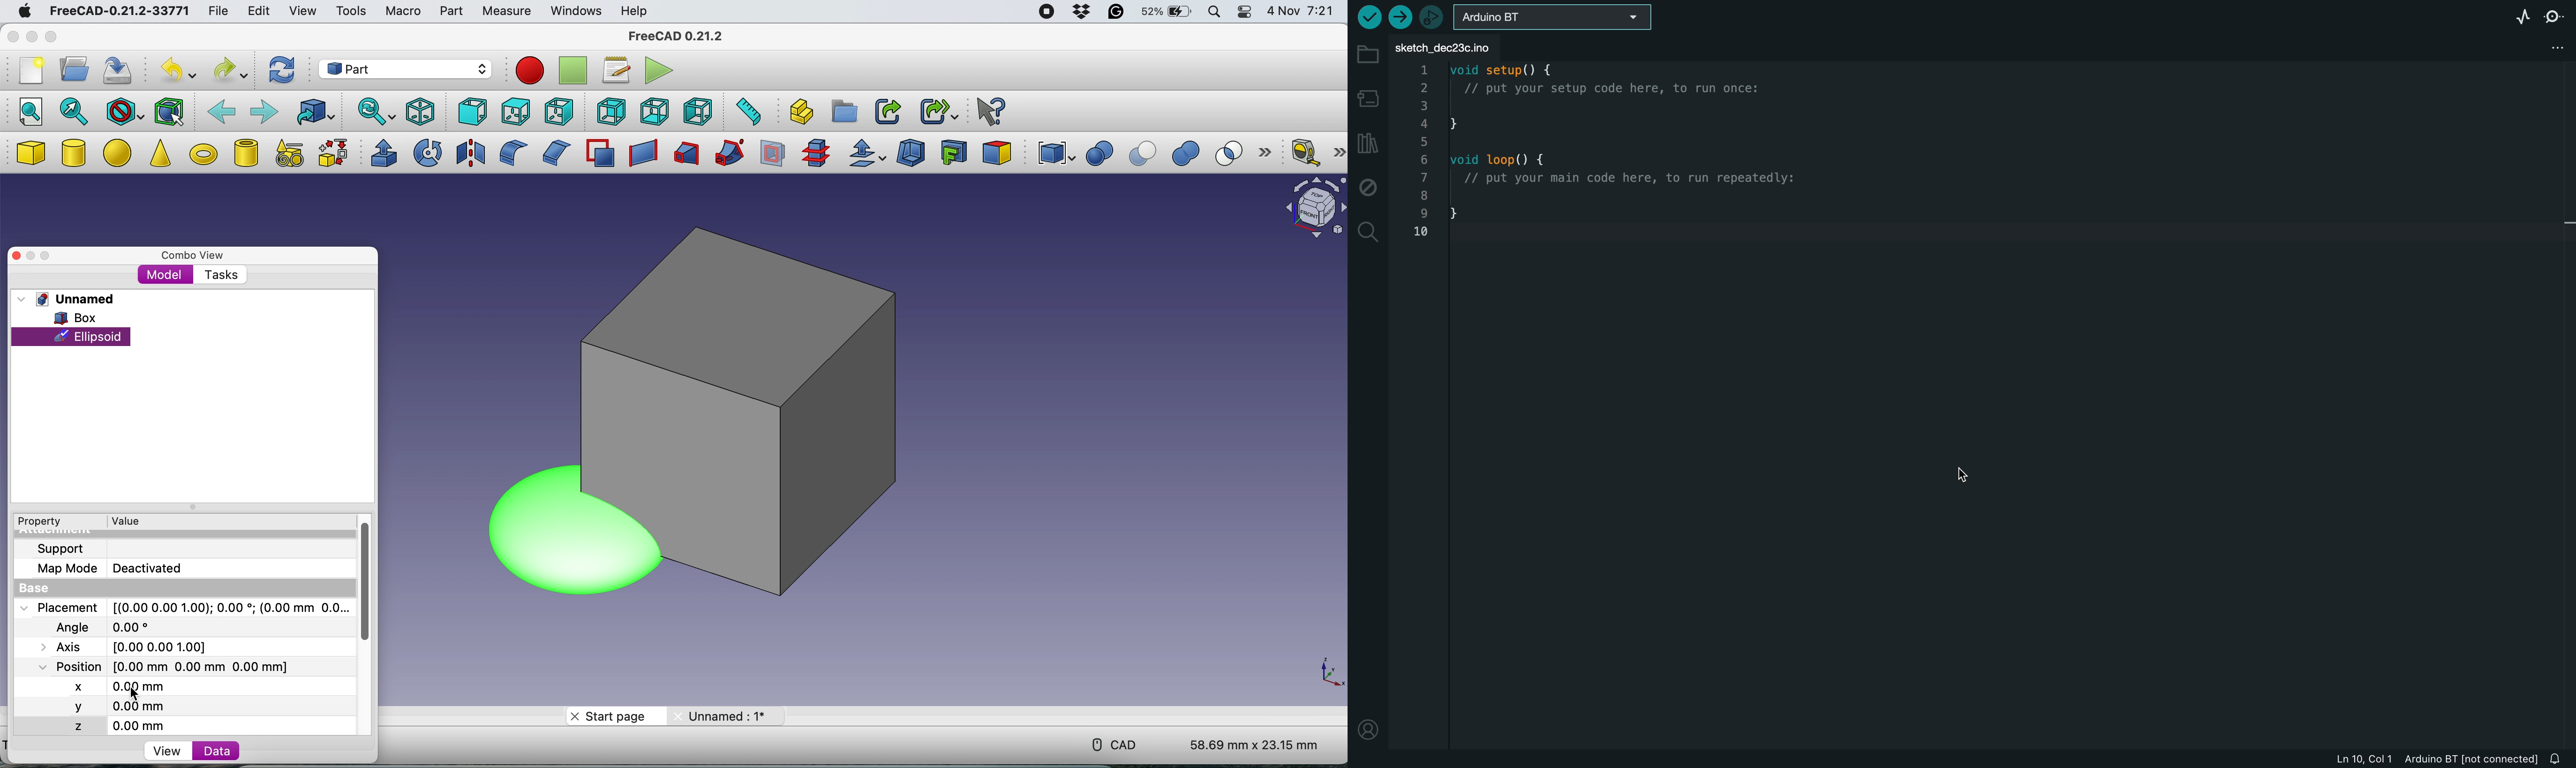  I want to click on create tube, so click(245, 152).